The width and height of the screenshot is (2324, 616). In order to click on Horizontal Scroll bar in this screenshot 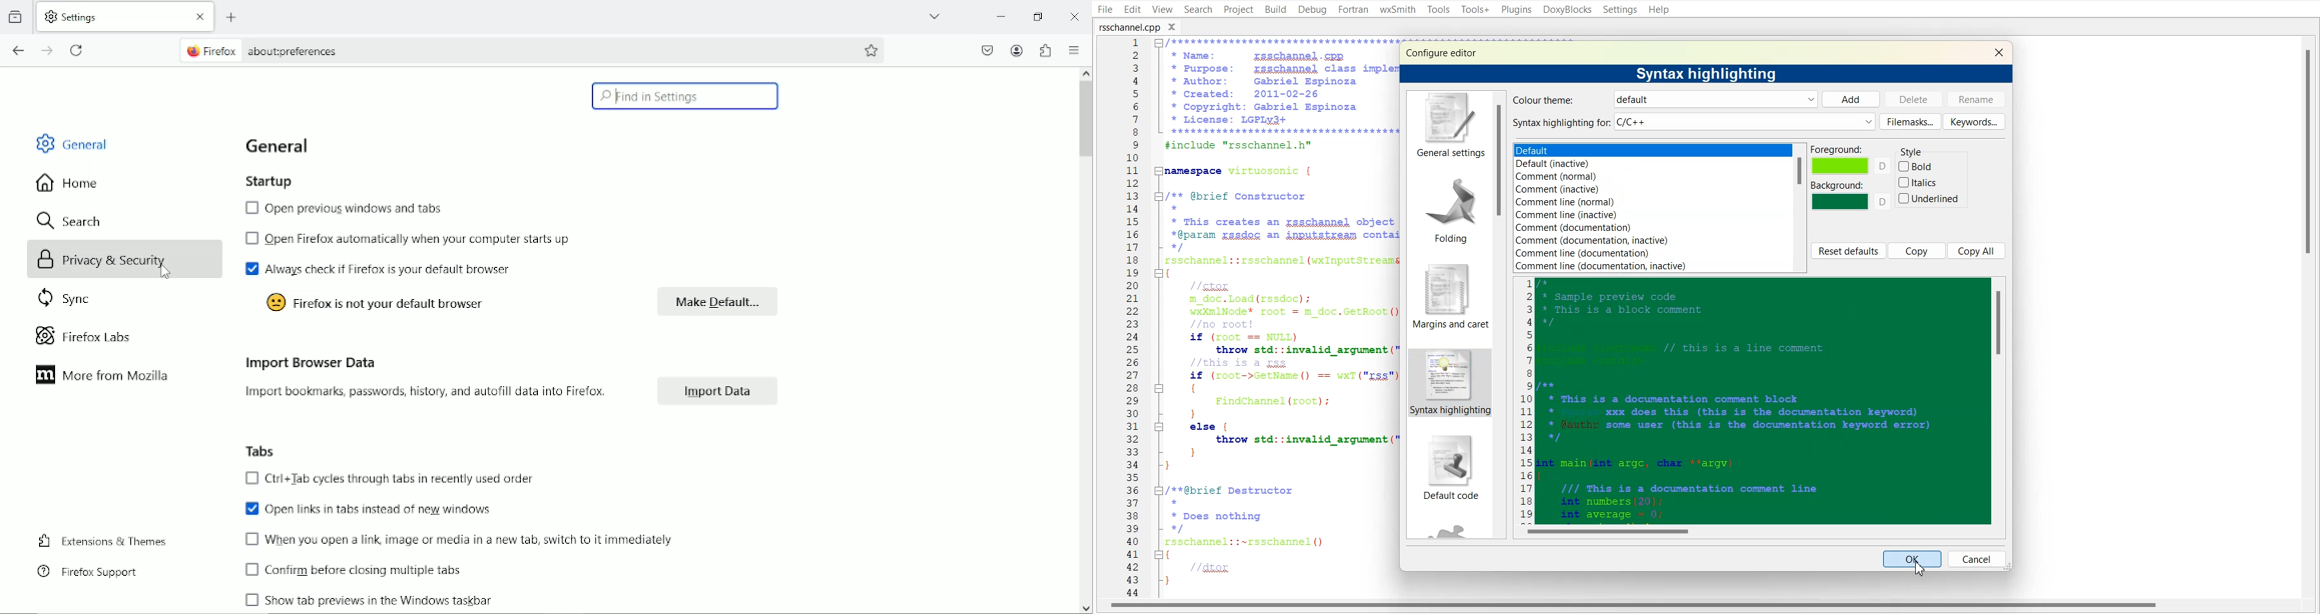, I will do `click(1636, 607)`.